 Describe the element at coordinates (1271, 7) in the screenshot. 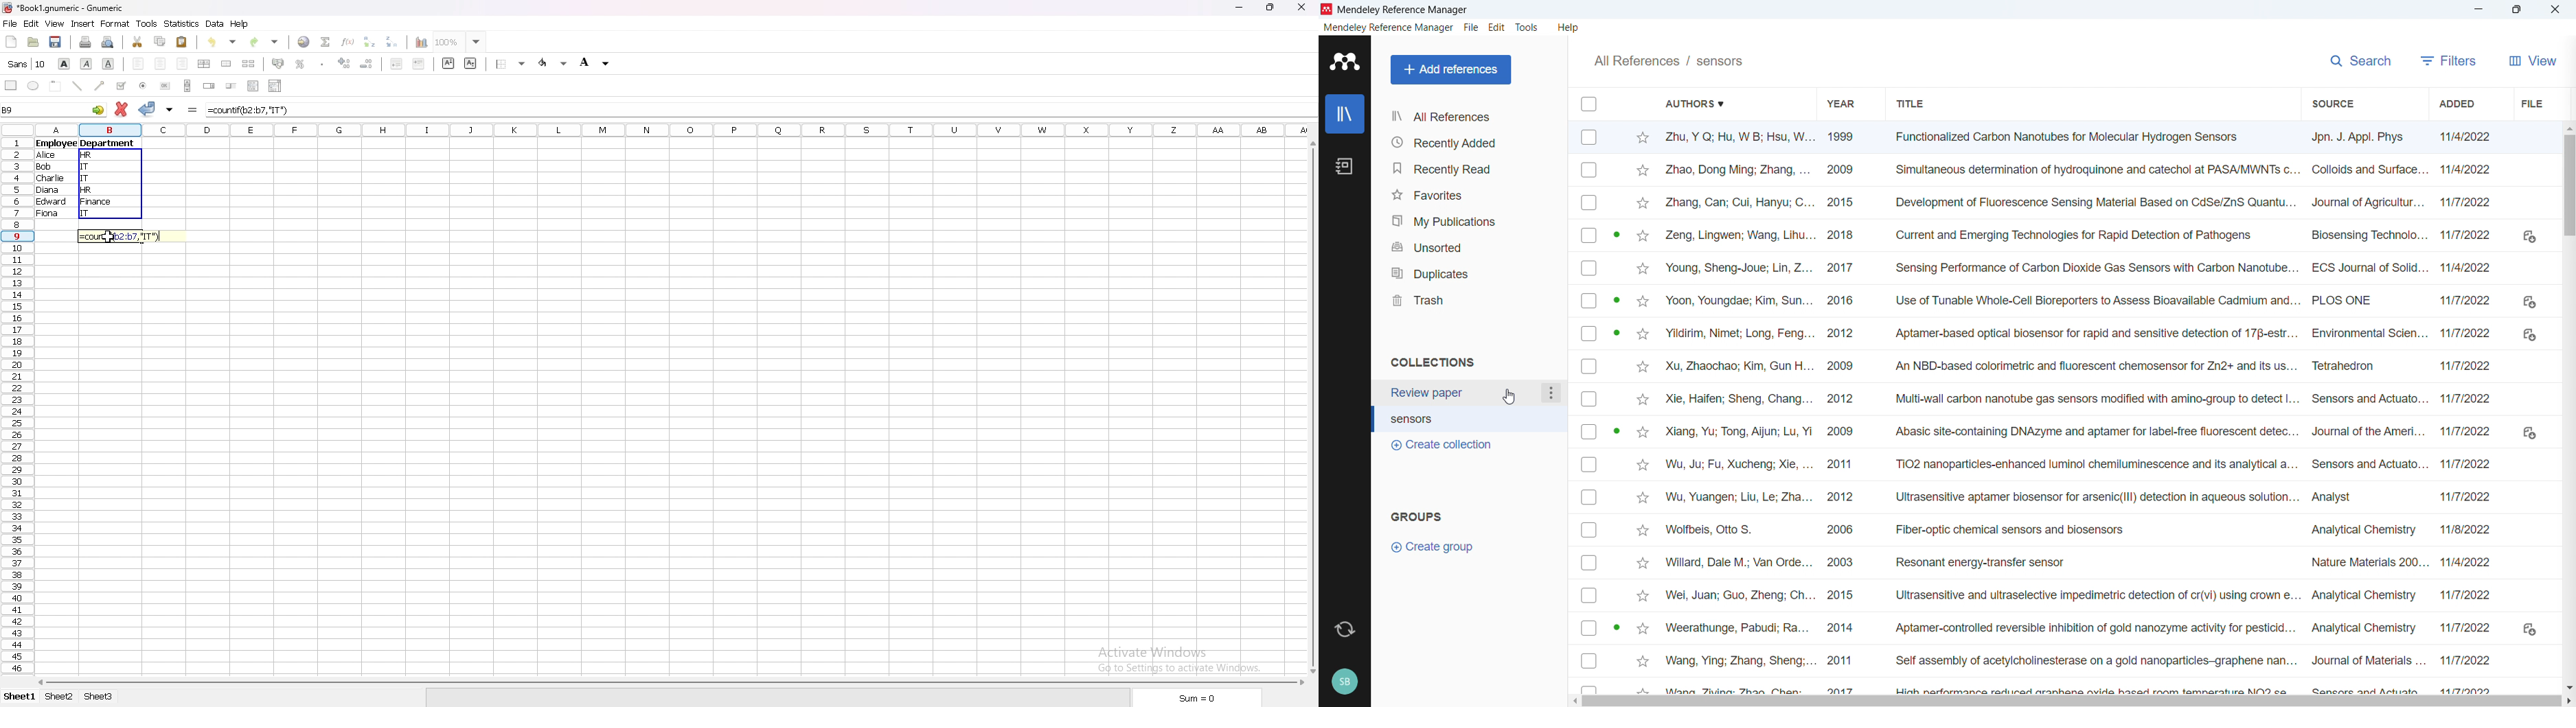

I see `resize` at that location.